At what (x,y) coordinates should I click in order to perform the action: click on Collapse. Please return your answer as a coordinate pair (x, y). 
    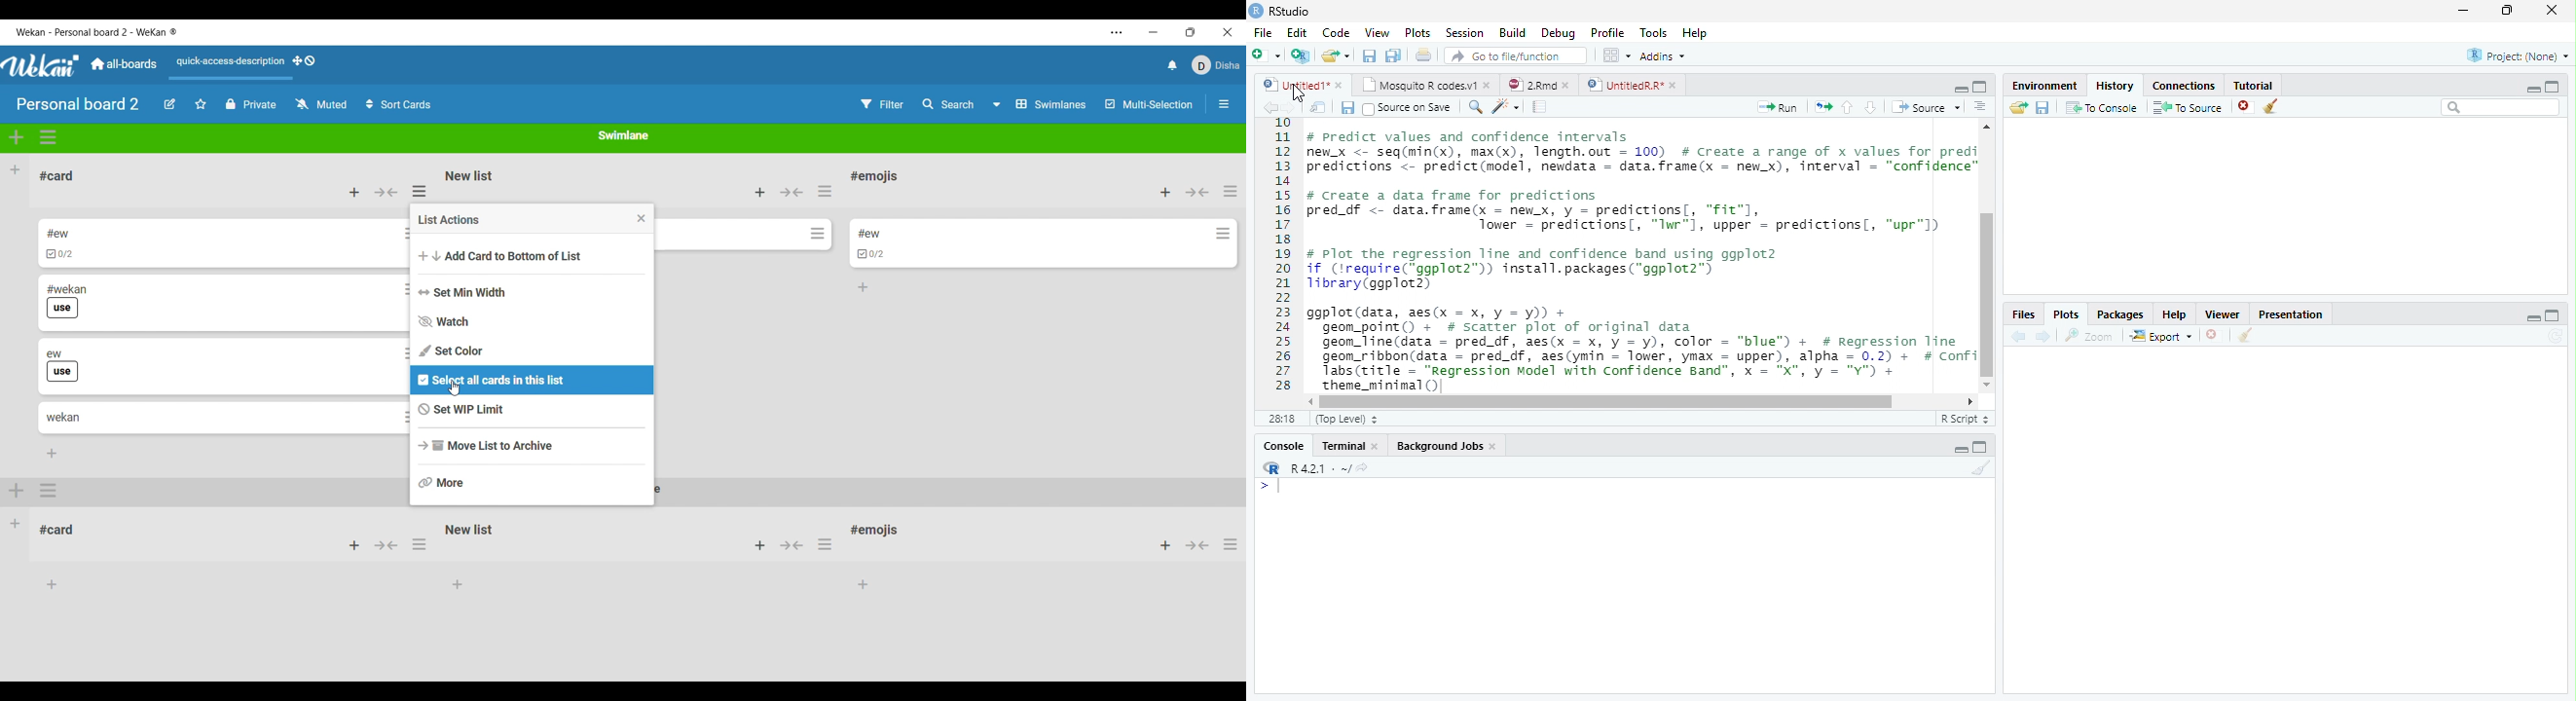
    Looking at the image, I should click on (791, 191).